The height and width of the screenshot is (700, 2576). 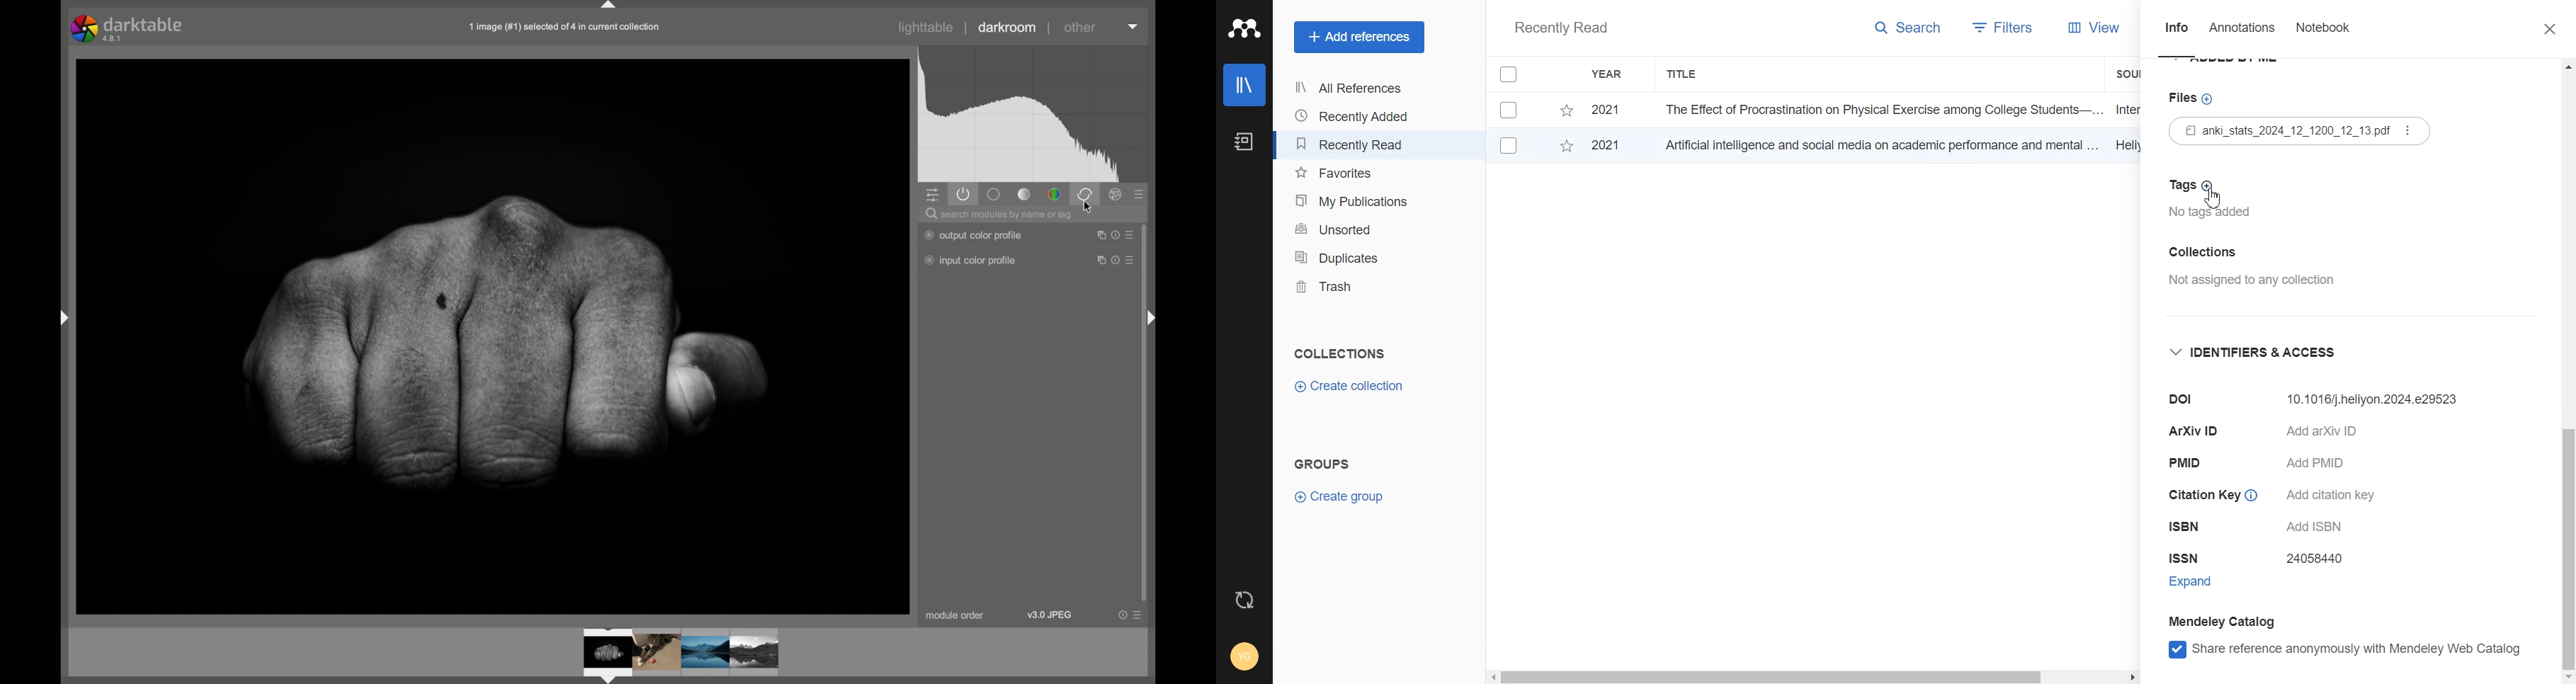 I want to click on cursor, so click(x=1086, y=208).